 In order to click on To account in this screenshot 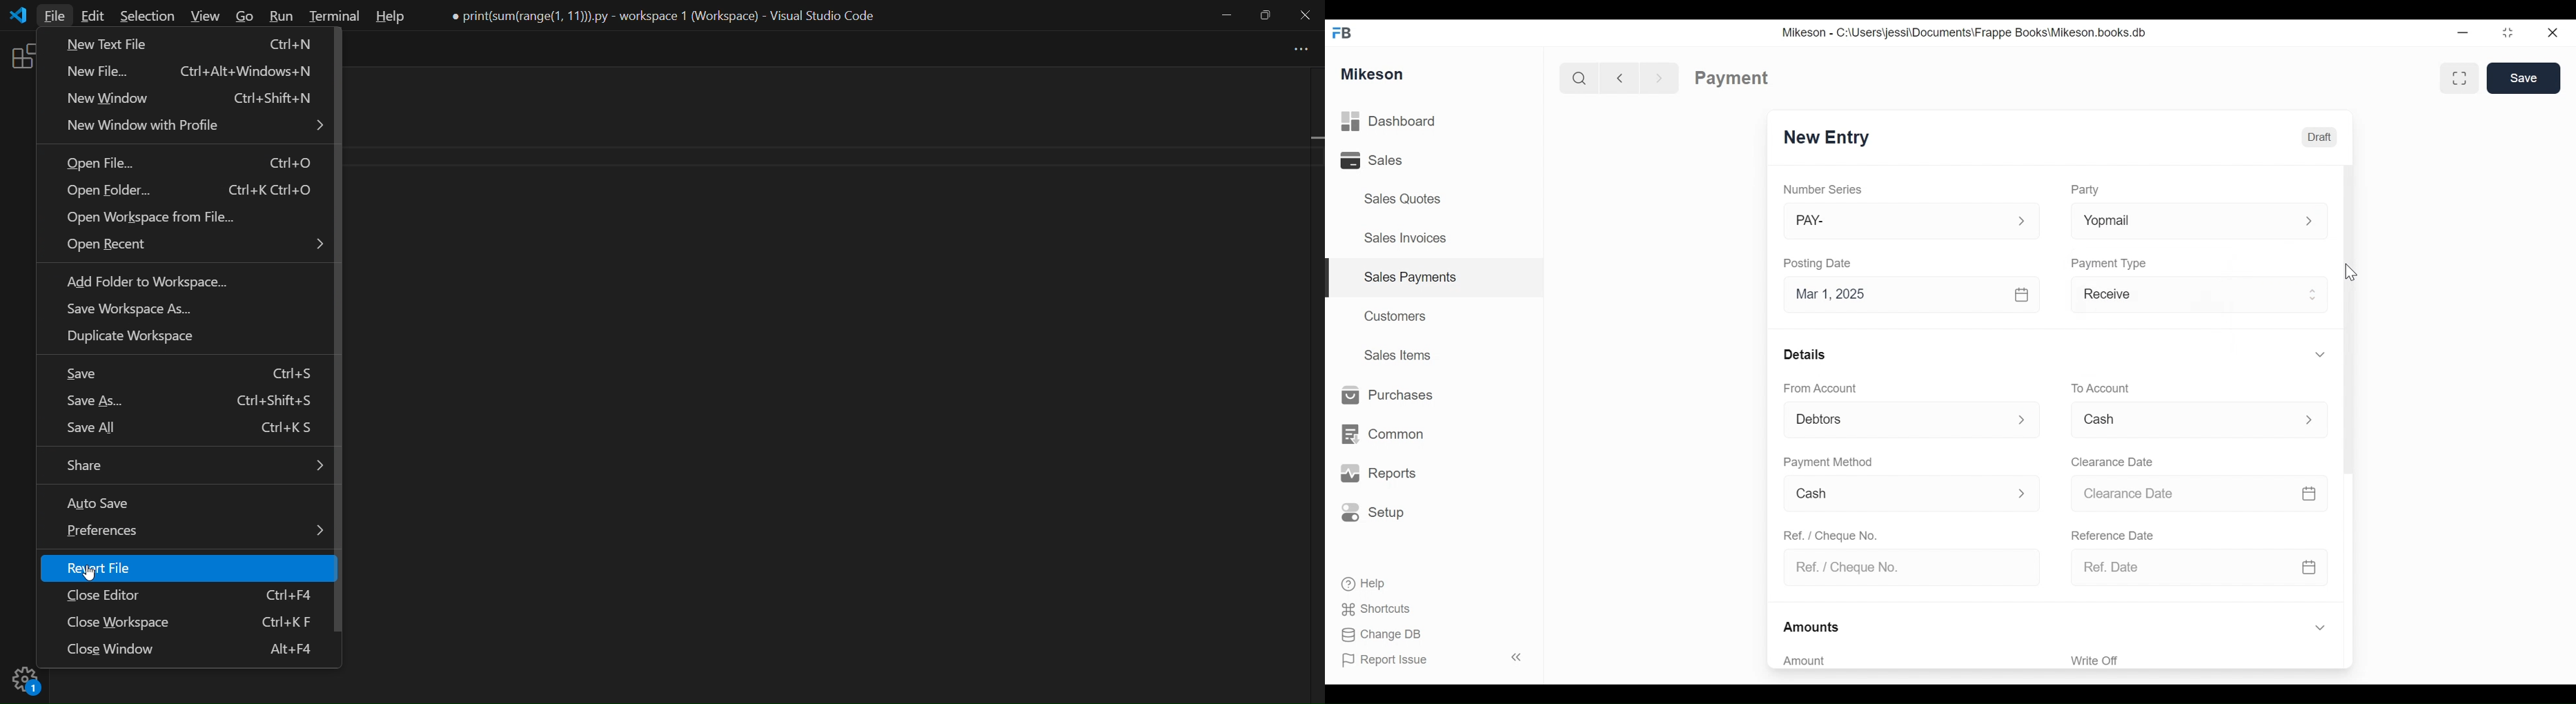, I will do `click(2111, 387)`.